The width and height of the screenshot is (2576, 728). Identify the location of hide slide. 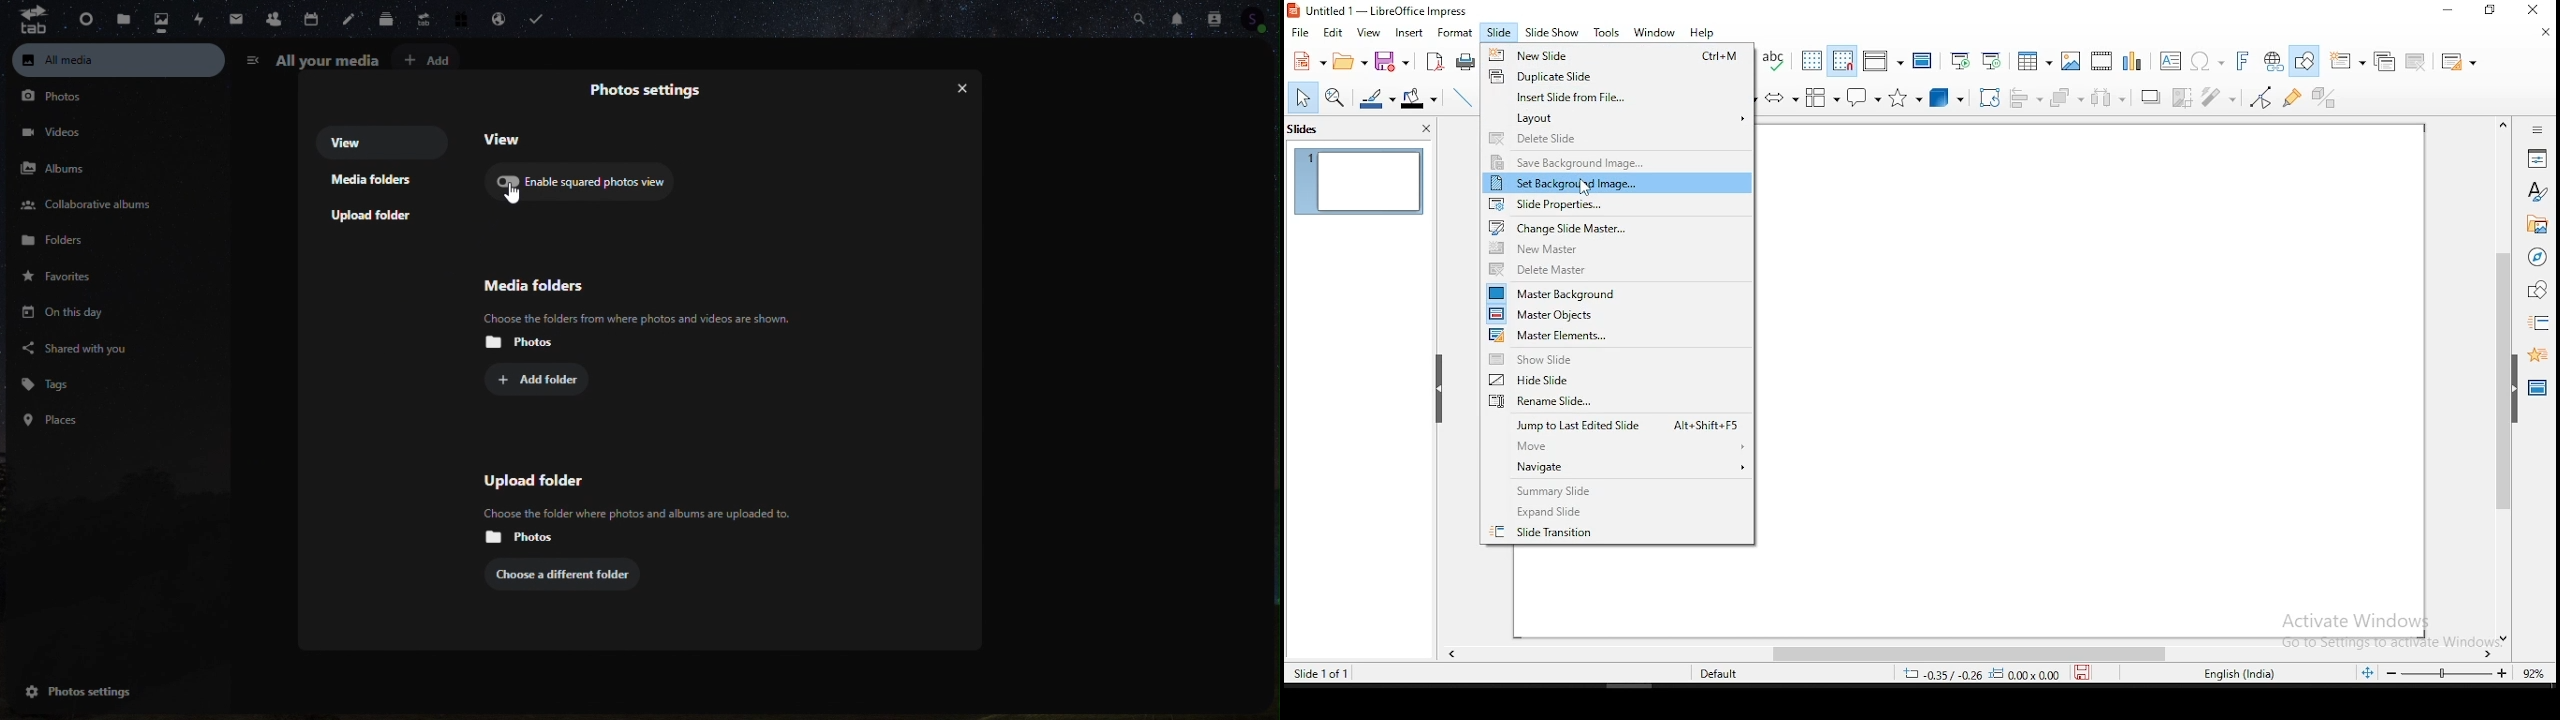
(1615, 380).